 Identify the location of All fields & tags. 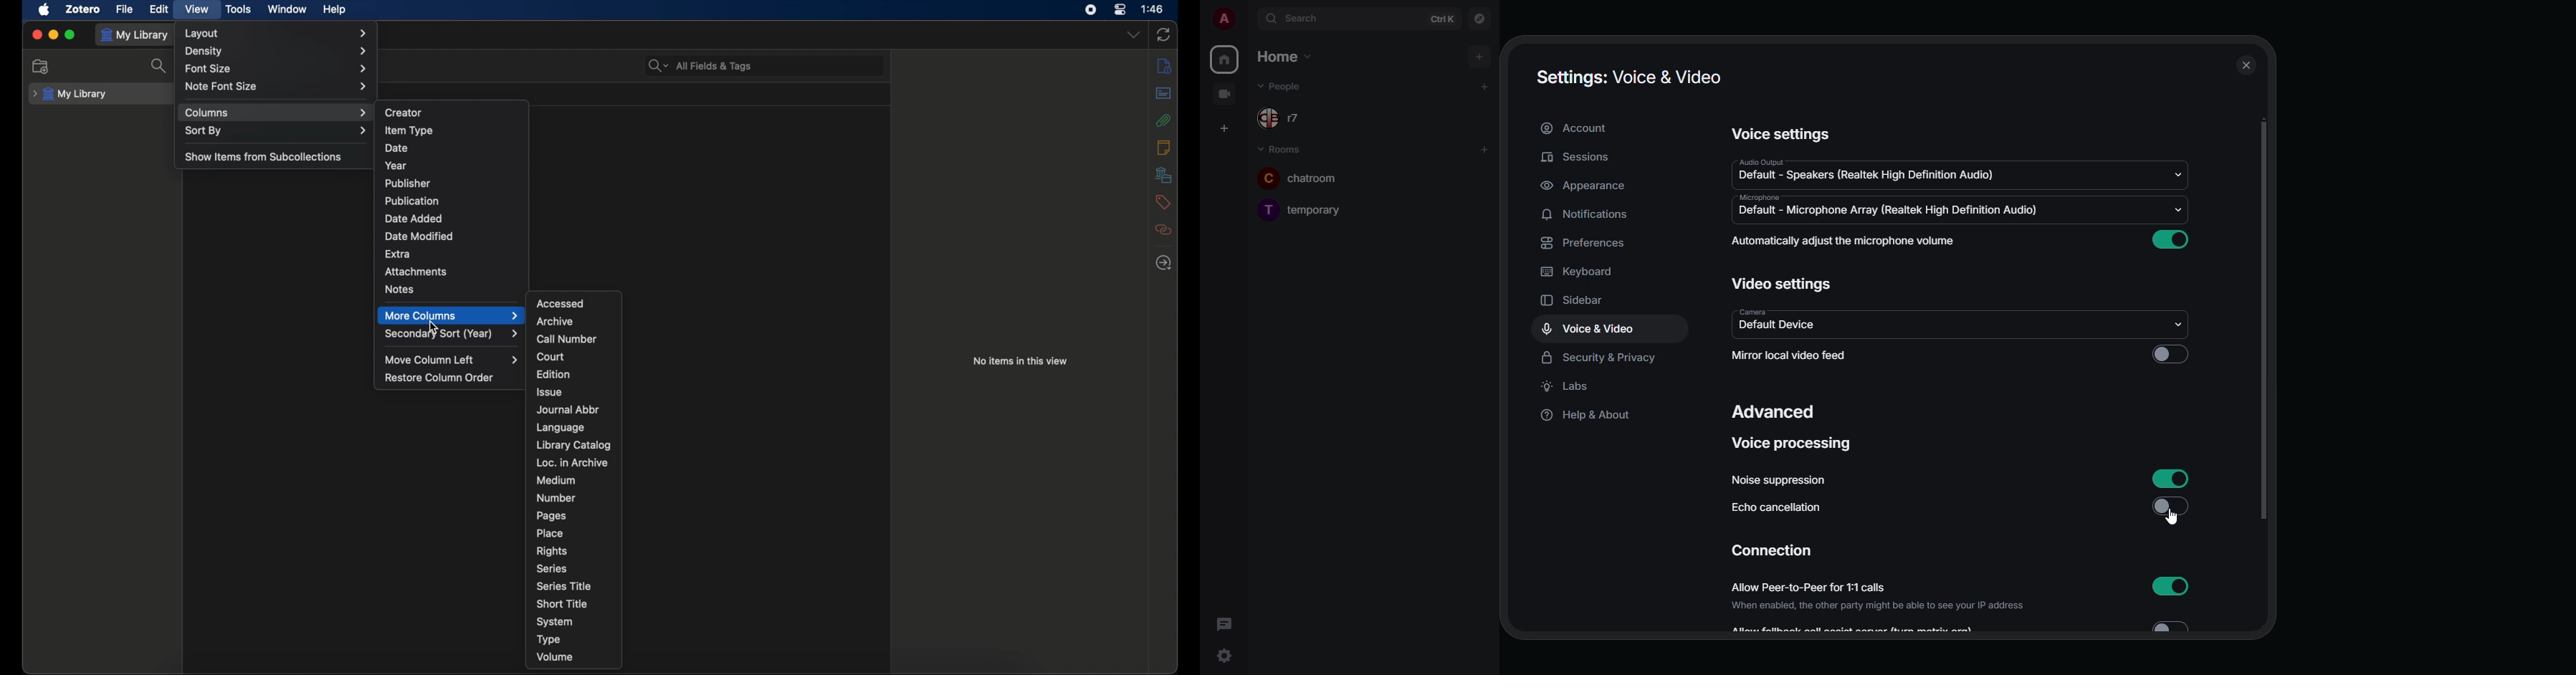
(701, 66).